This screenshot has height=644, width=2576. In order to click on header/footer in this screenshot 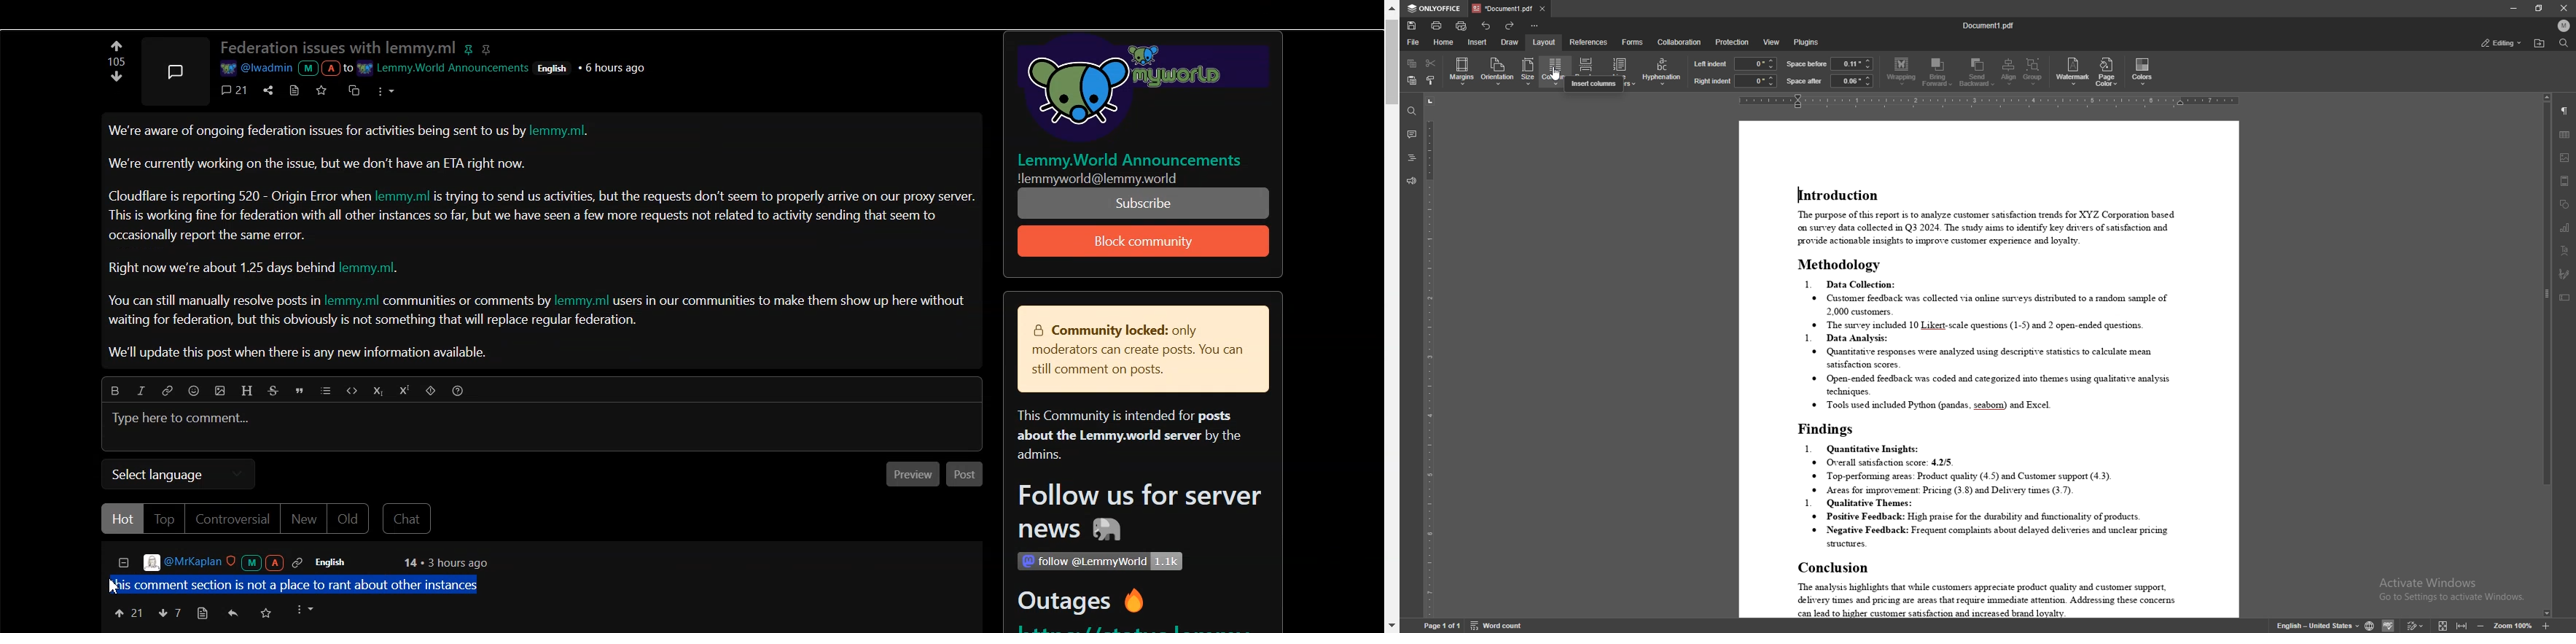, I will do `click(2566, 181)`.